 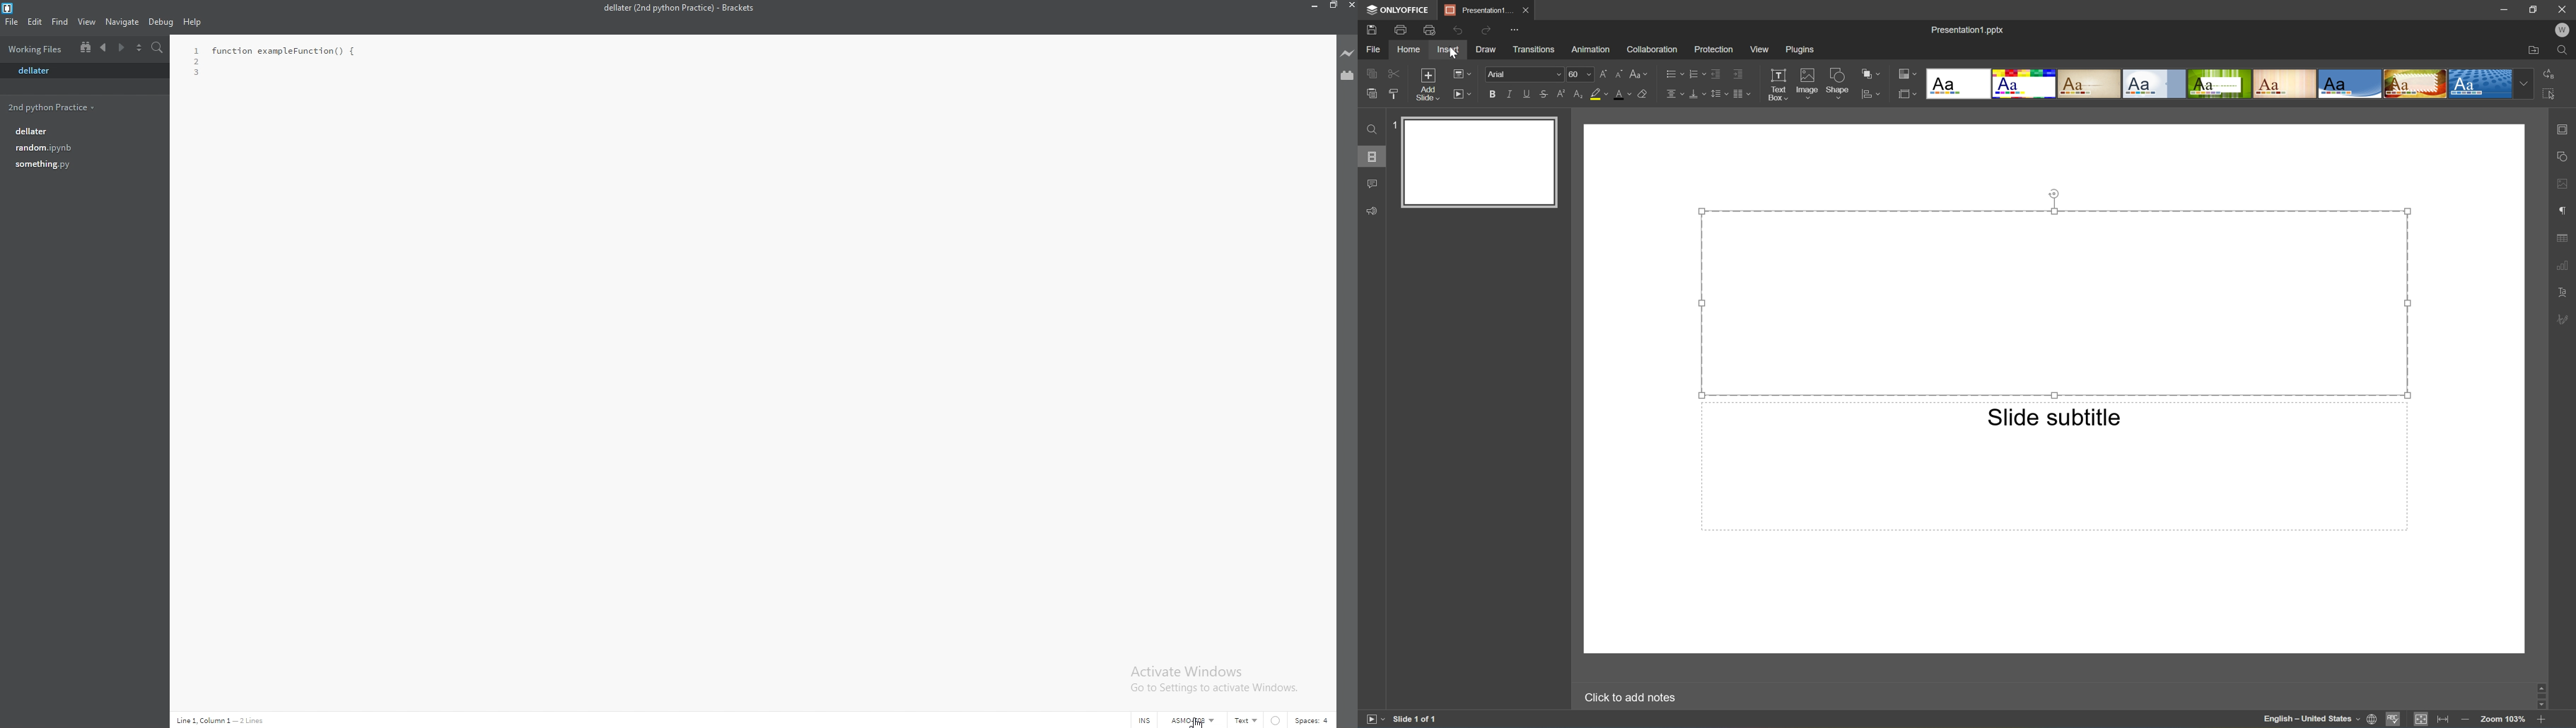 I want to click on split view, so click(x=85, y=49).